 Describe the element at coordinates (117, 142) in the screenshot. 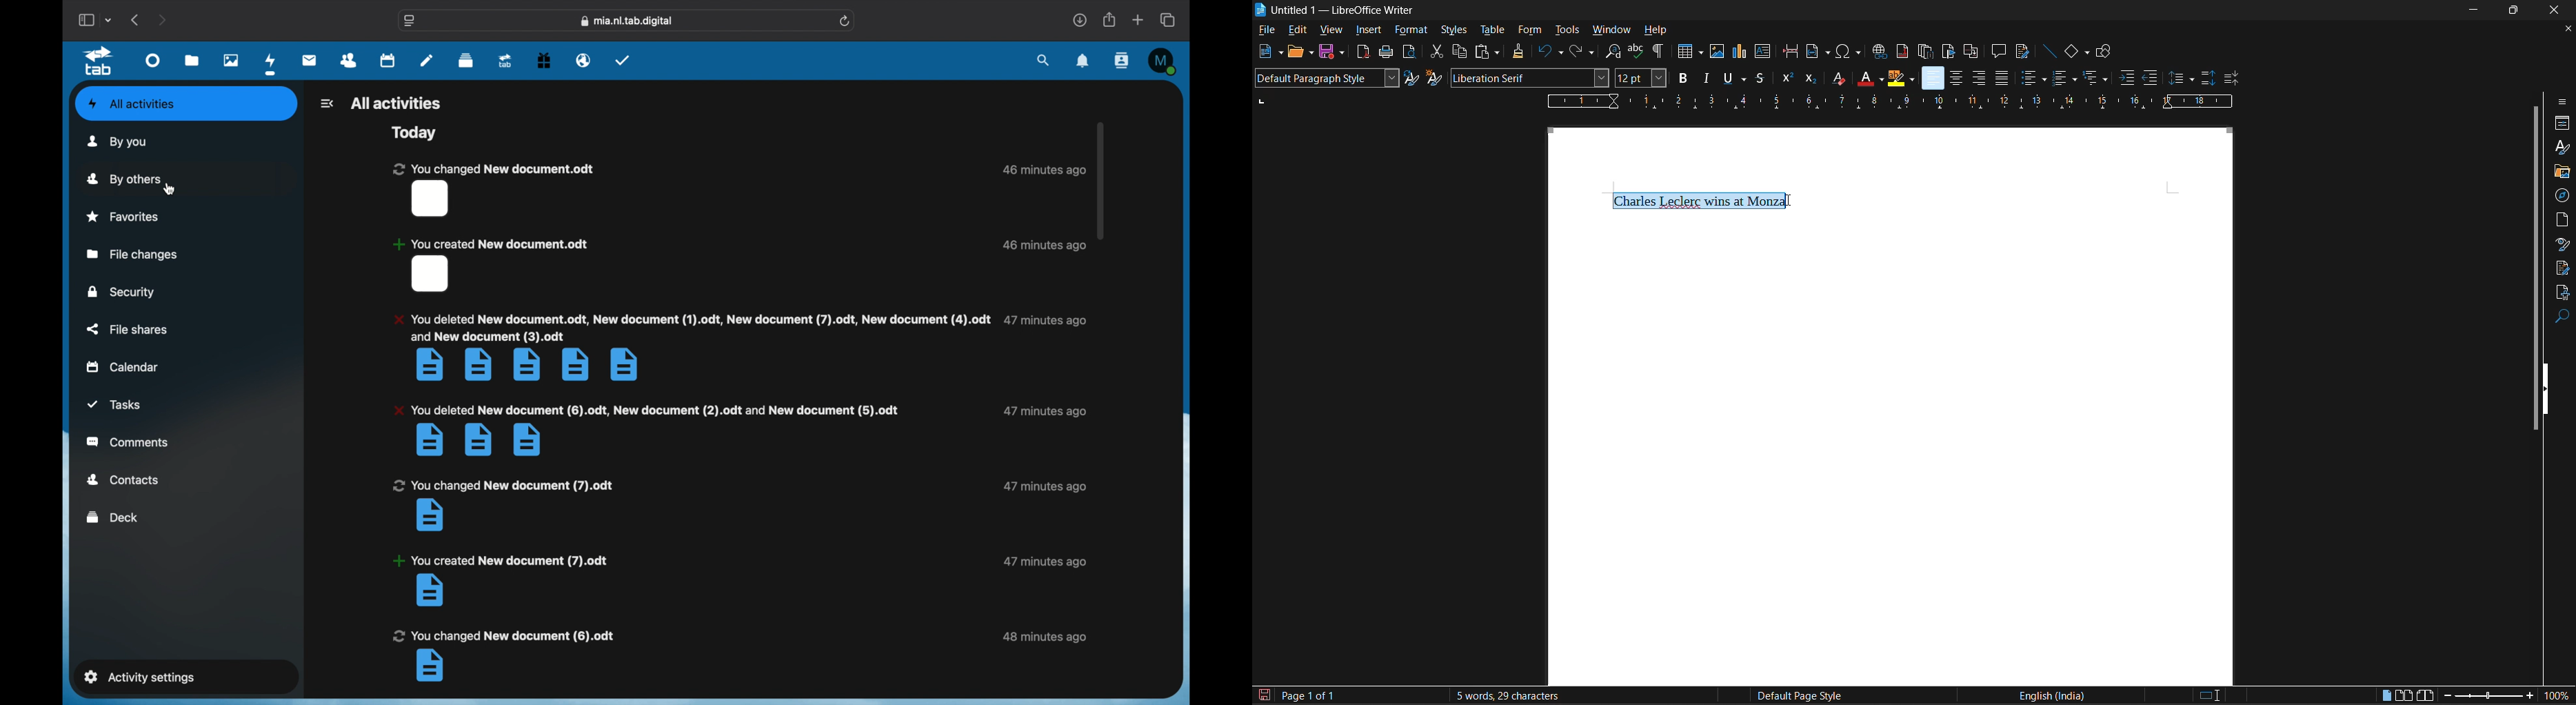

I see `by you` at that location.